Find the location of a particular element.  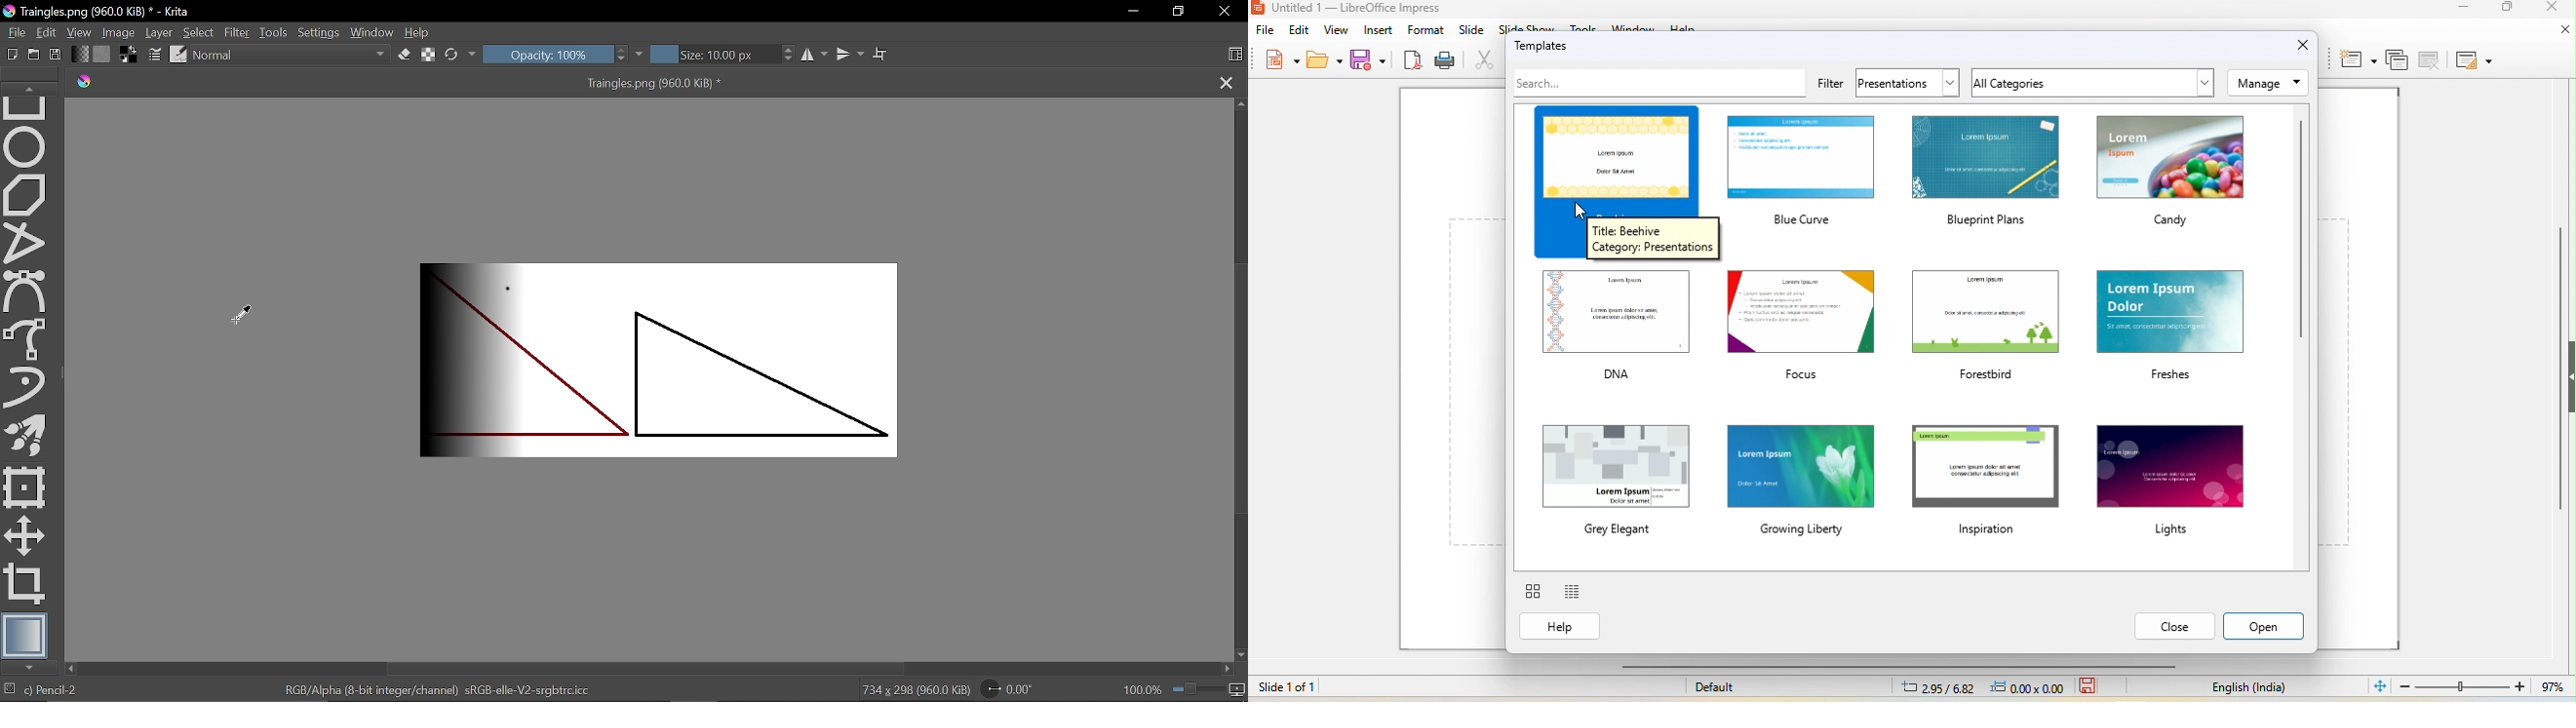

Freehand path tool is located at coordinates (28, 339).